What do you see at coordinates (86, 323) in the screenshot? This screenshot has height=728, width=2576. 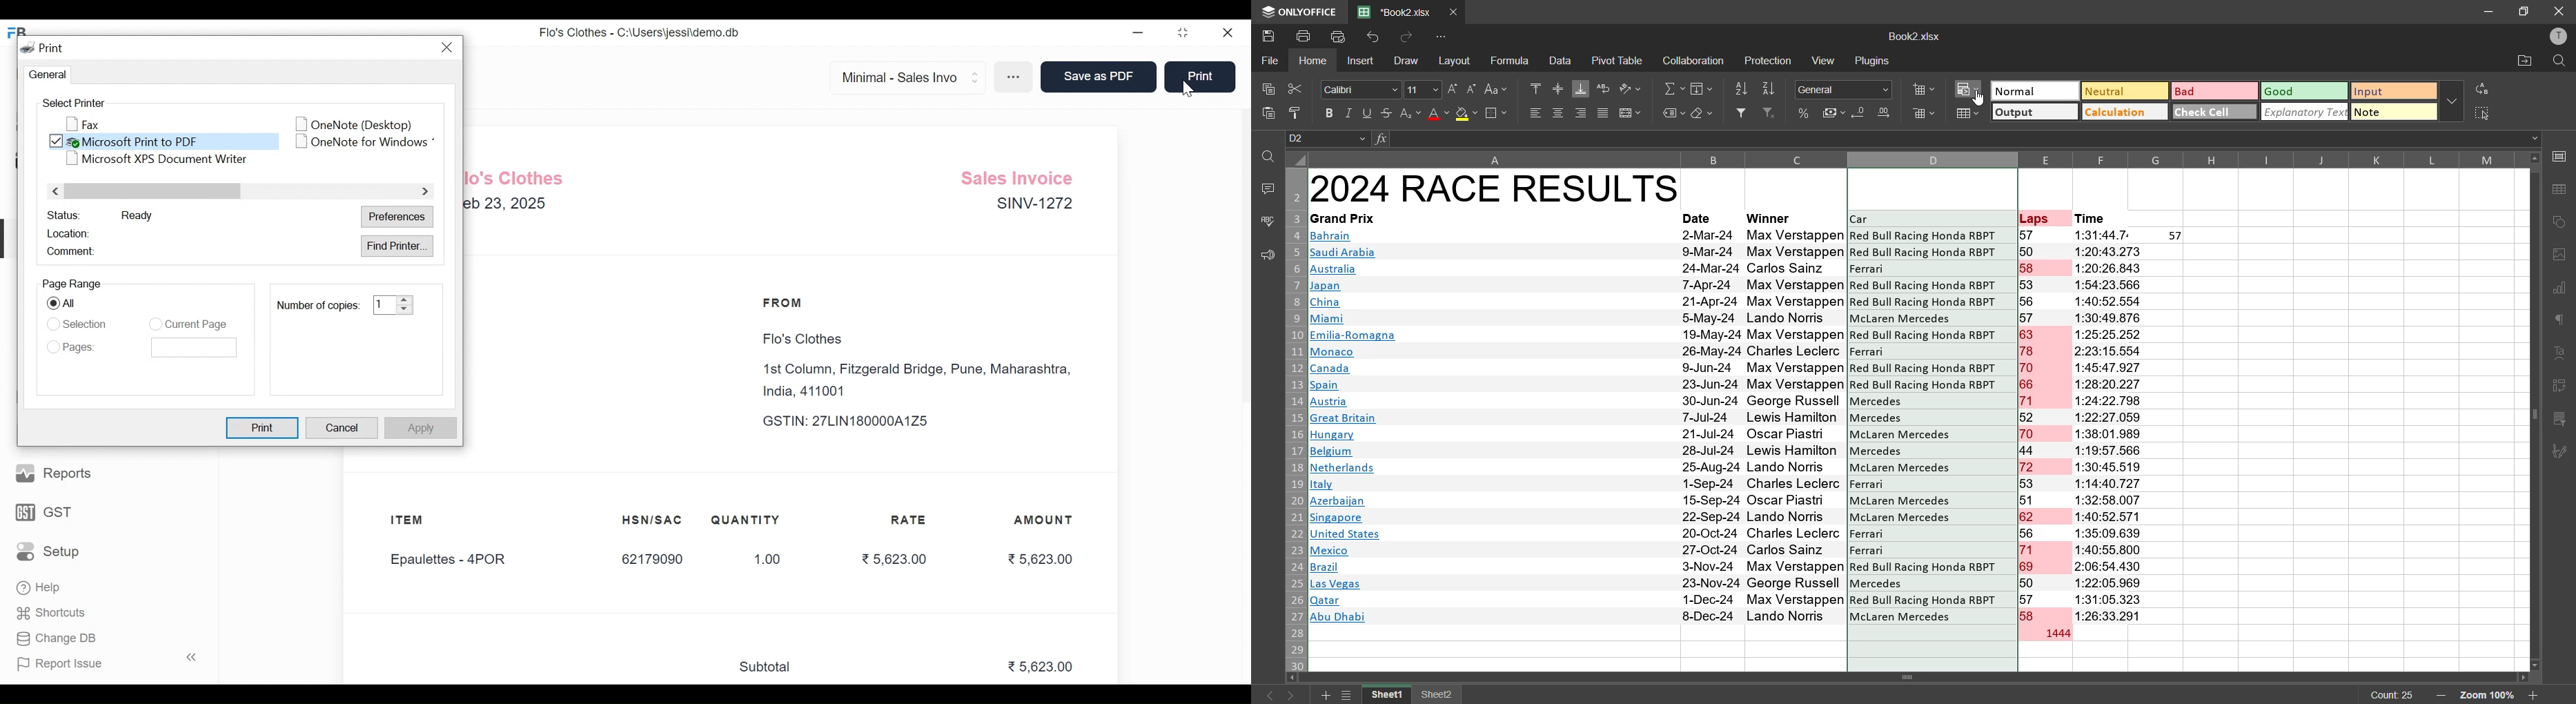 I see `Selection` at bounding box center [86, 323].